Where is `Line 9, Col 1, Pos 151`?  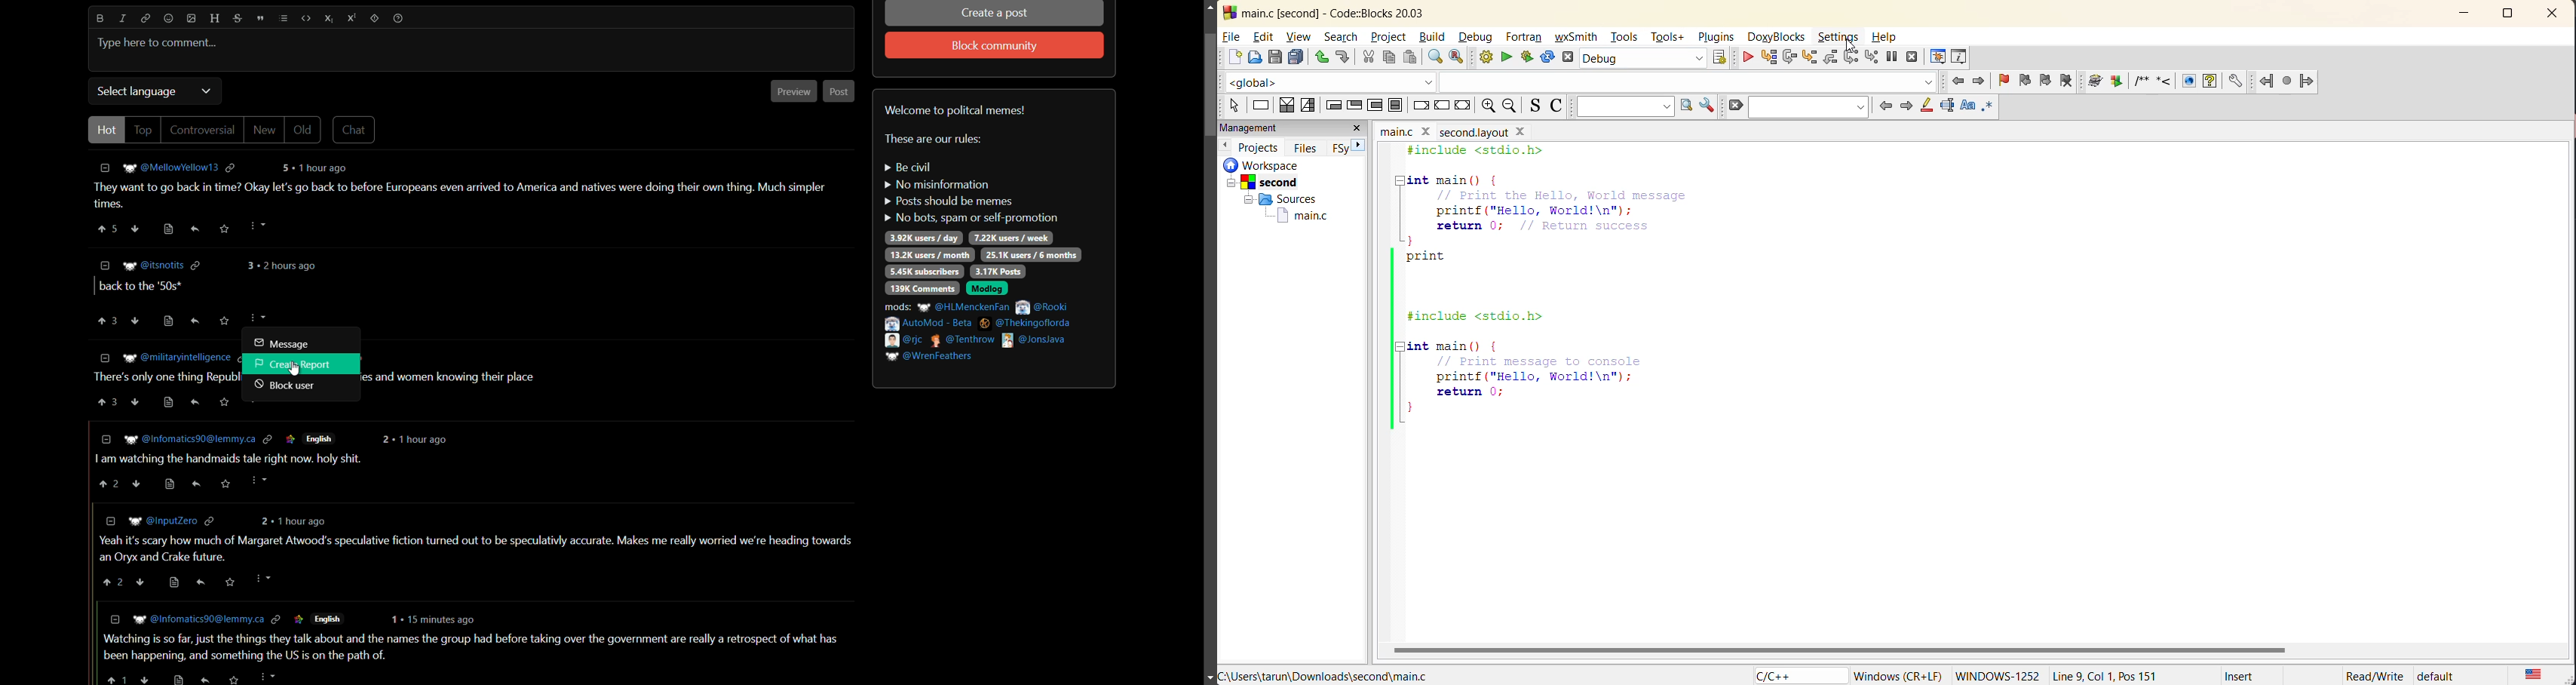 Line 9, Col 1, Pos 151 is located at coordinates (2118, 672).